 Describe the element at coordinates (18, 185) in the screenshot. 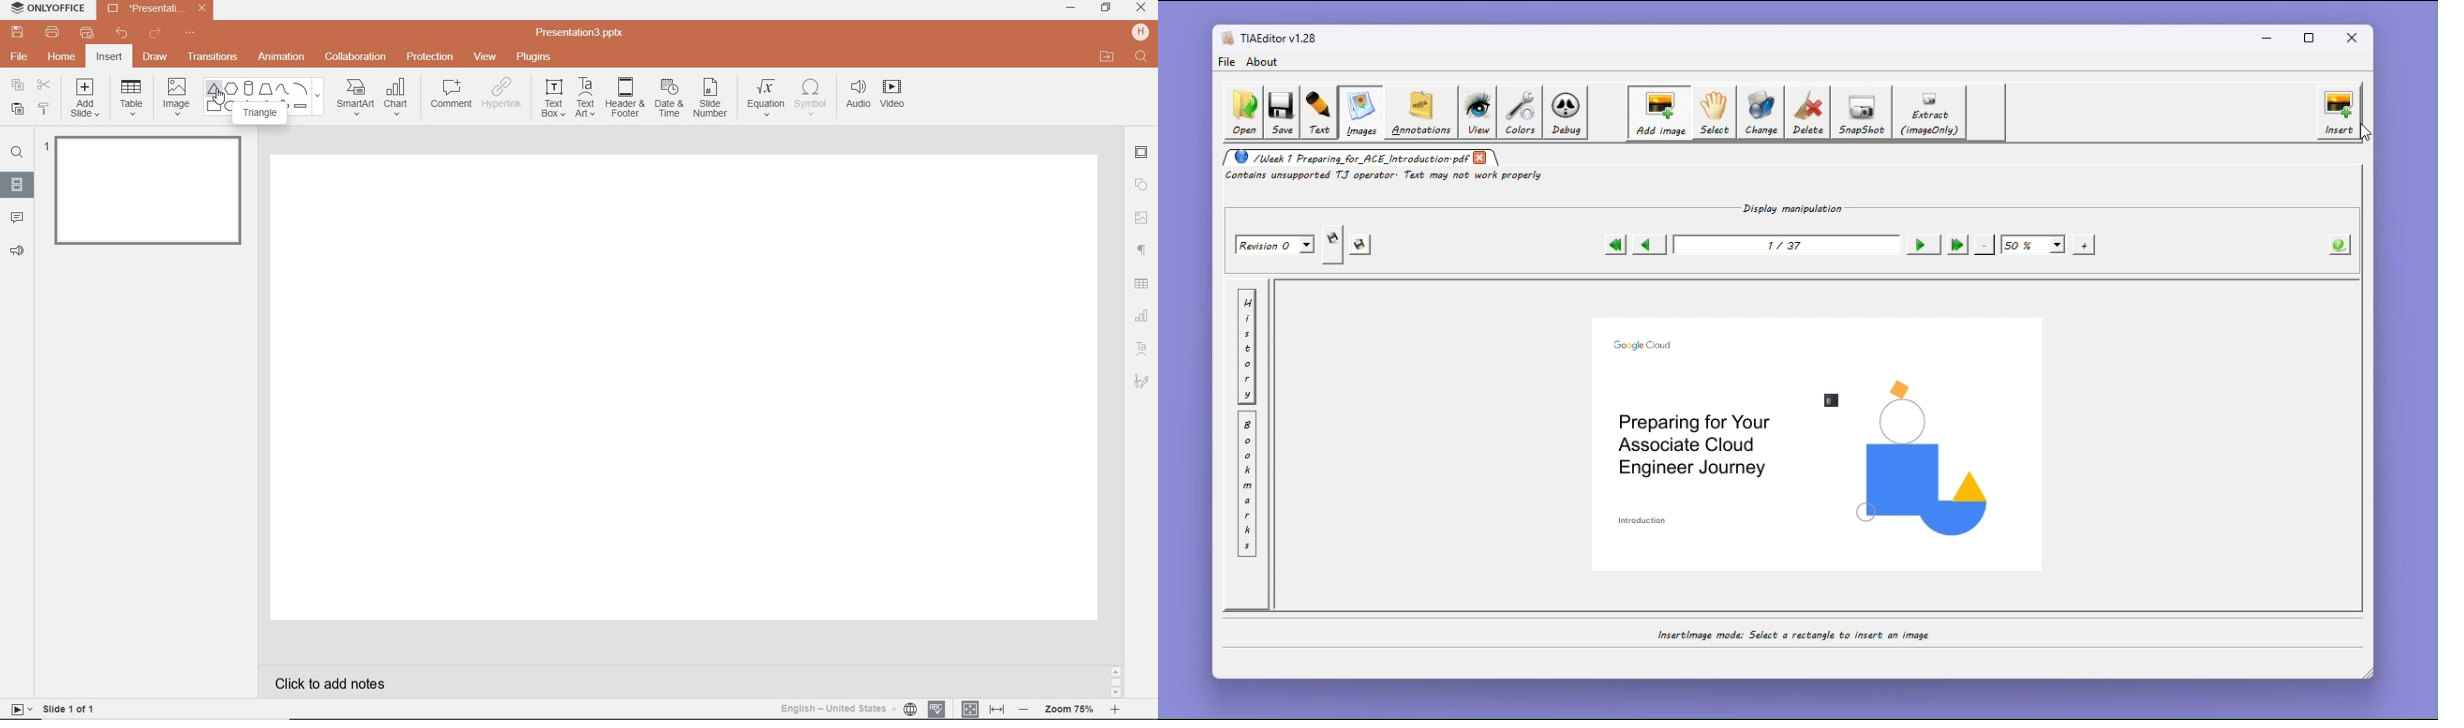

I see `SLIDES` at that location.